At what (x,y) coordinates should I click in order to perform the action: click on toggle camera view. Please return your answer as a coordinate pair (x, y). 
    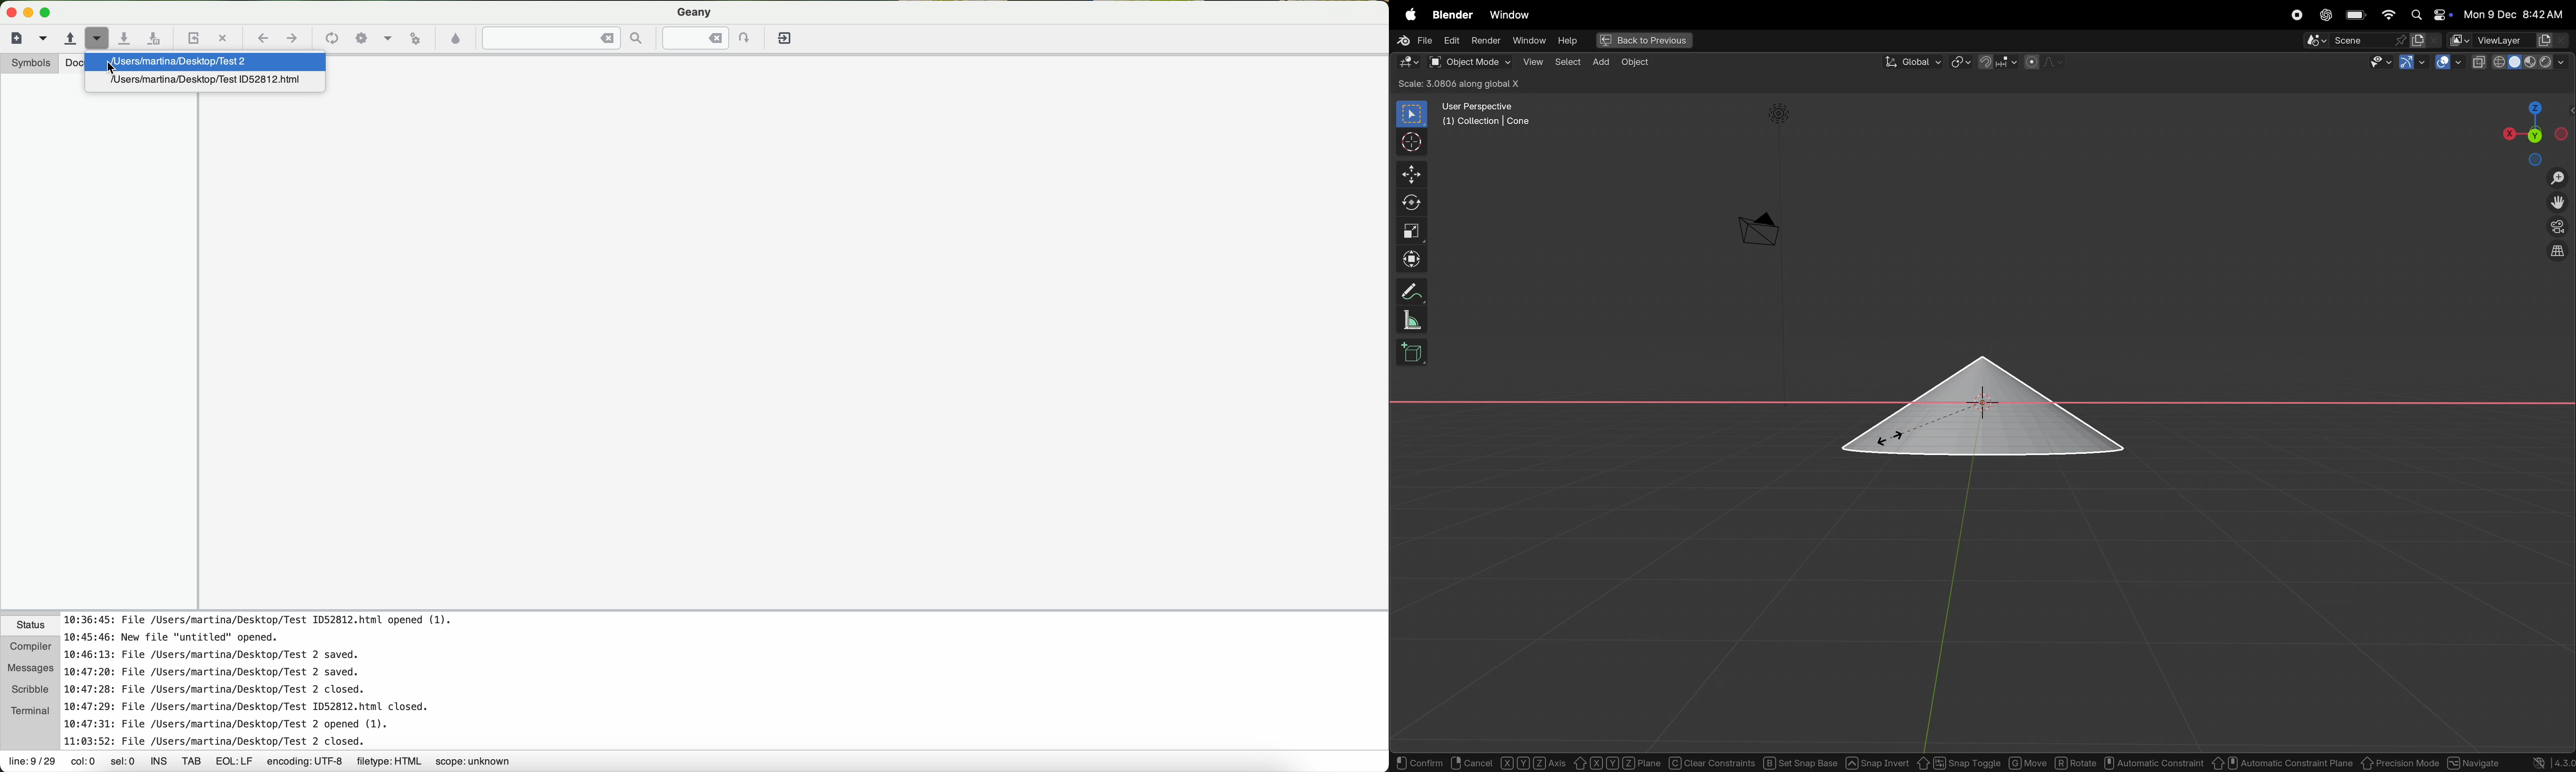
    Looking at the image, I should click on (2559, 225).